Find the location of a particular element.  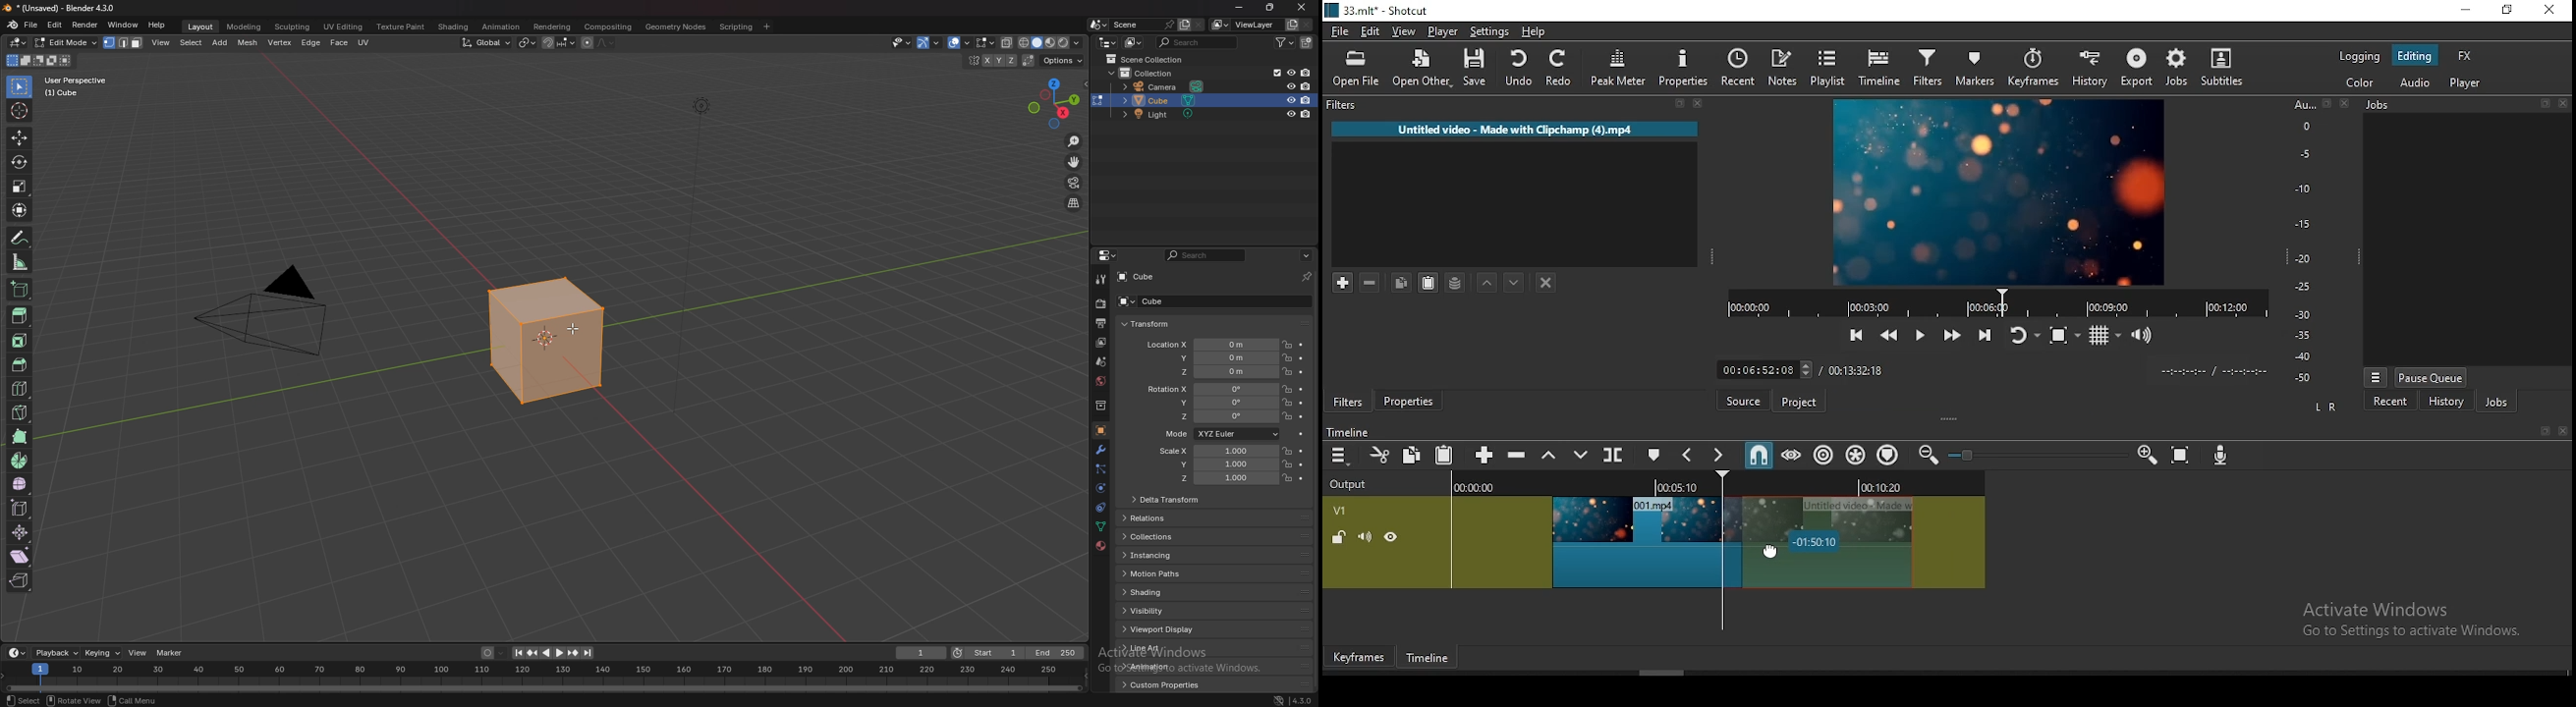

scale z is located at coordinates (1216, 478).